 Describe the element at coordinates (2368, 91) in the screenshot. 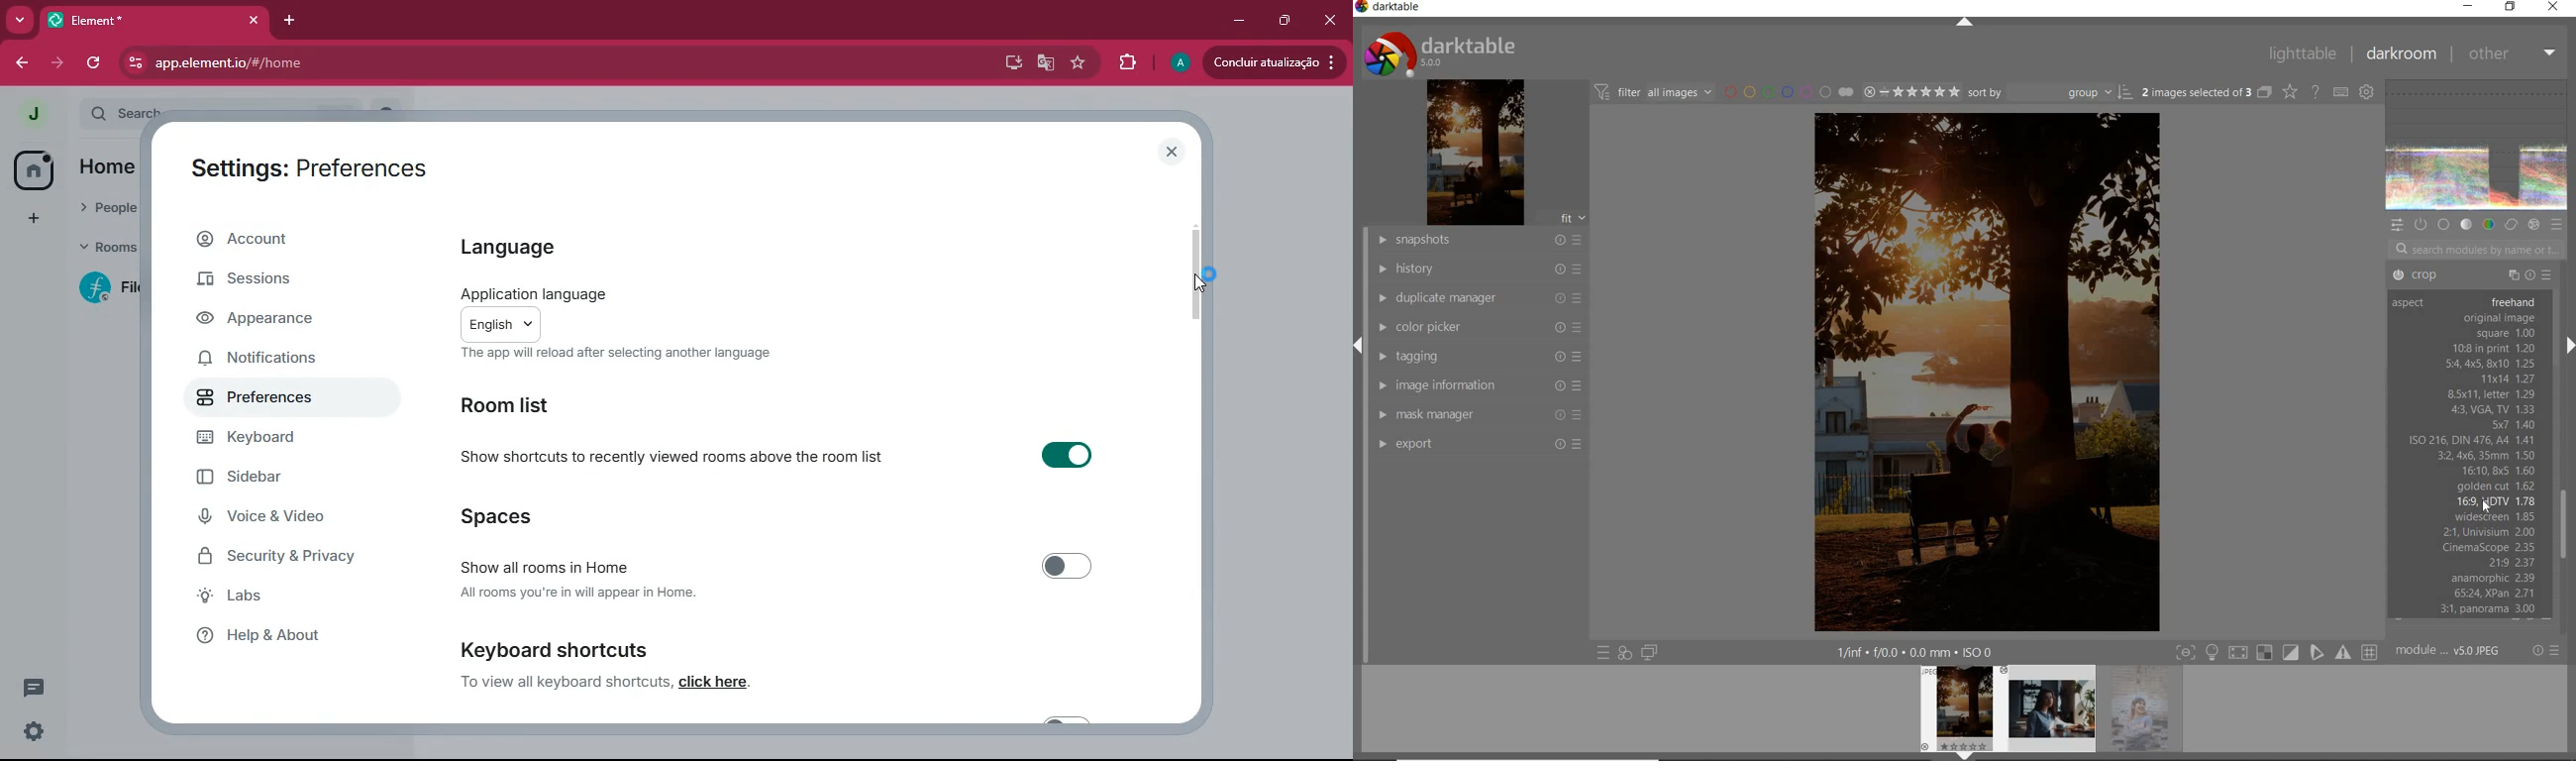

I see `show global preference` at that location.